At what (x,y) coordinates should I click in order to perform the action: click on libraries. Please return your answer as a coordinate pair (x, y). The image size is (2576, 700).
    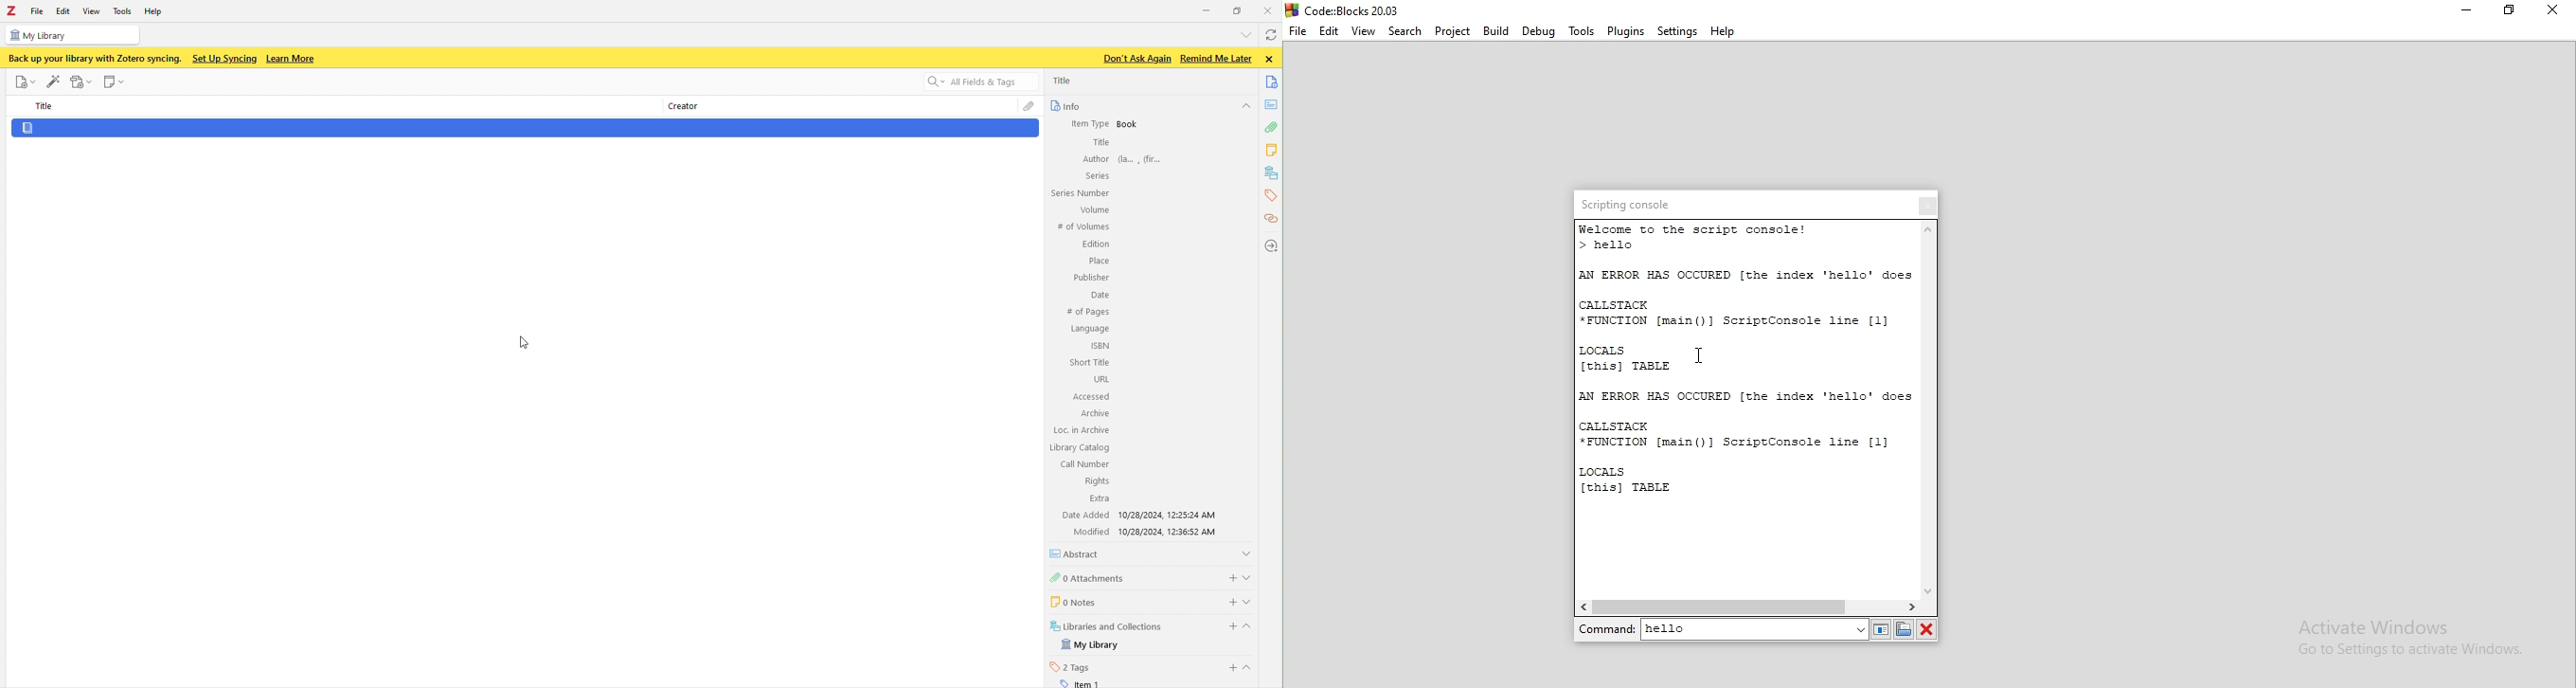
    Looking at the image, I should click on (1272, 173).